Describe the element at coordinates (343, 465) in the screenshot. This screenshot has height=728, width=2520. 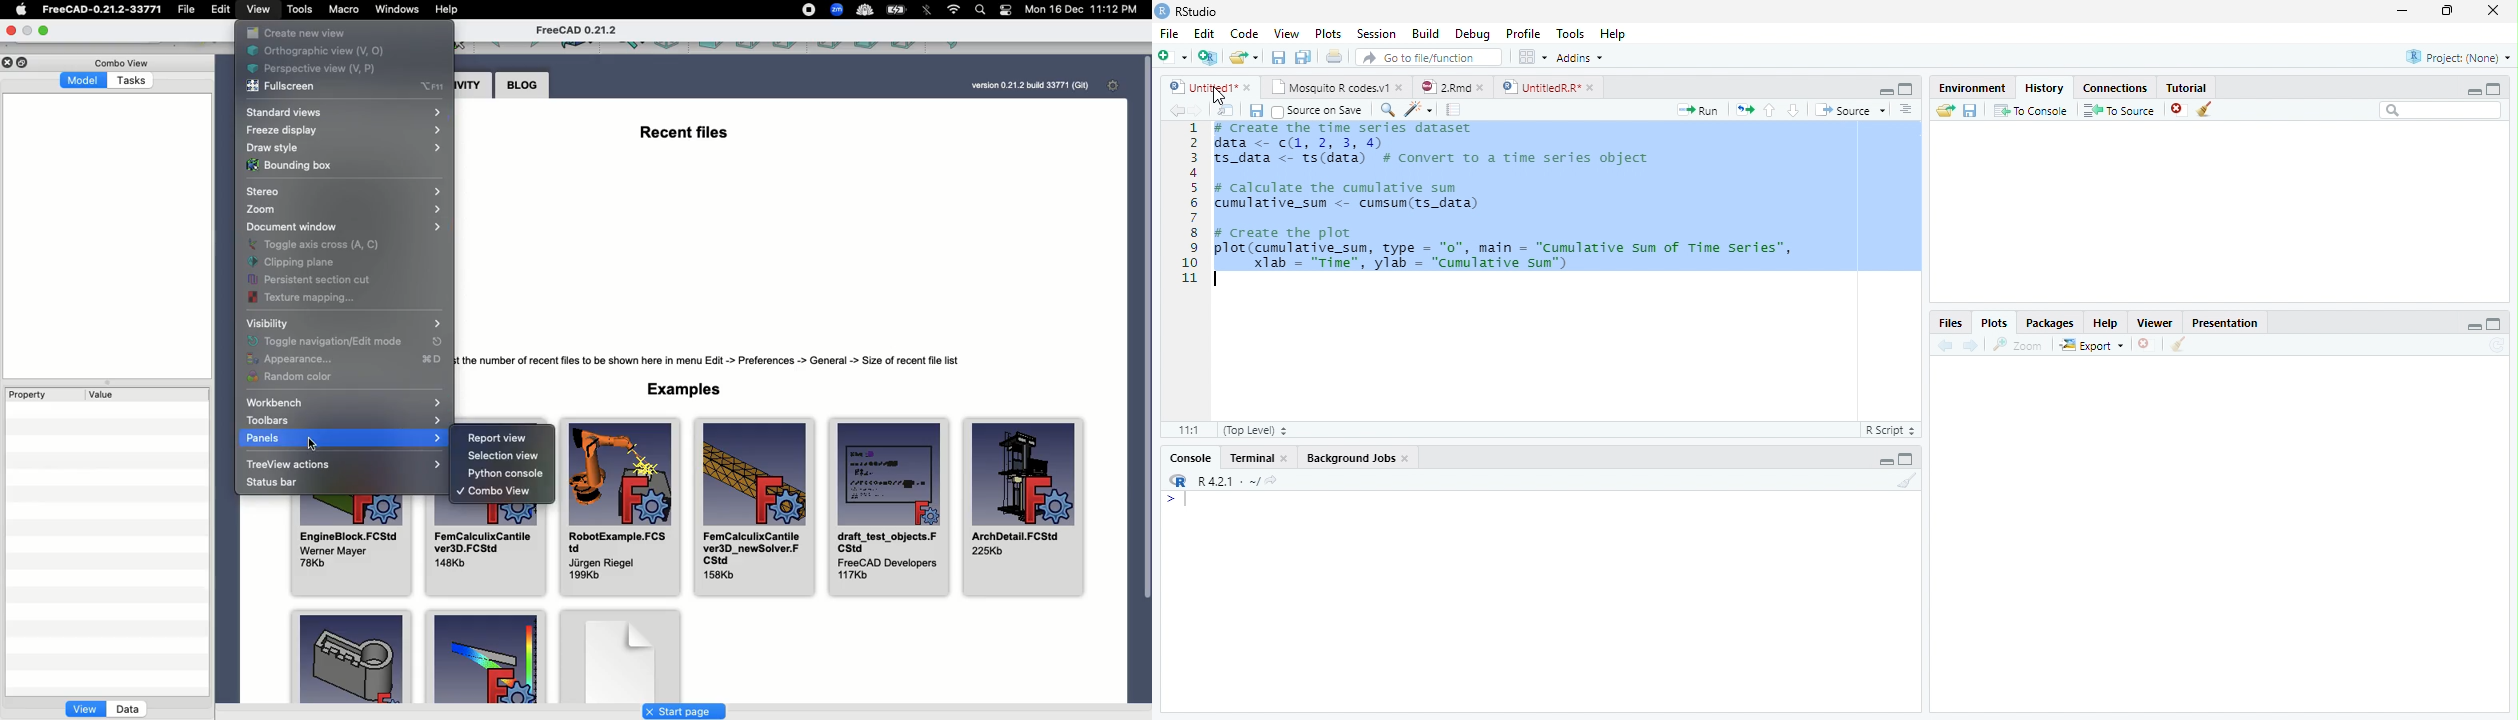
I see `TreeView actions` at that location.